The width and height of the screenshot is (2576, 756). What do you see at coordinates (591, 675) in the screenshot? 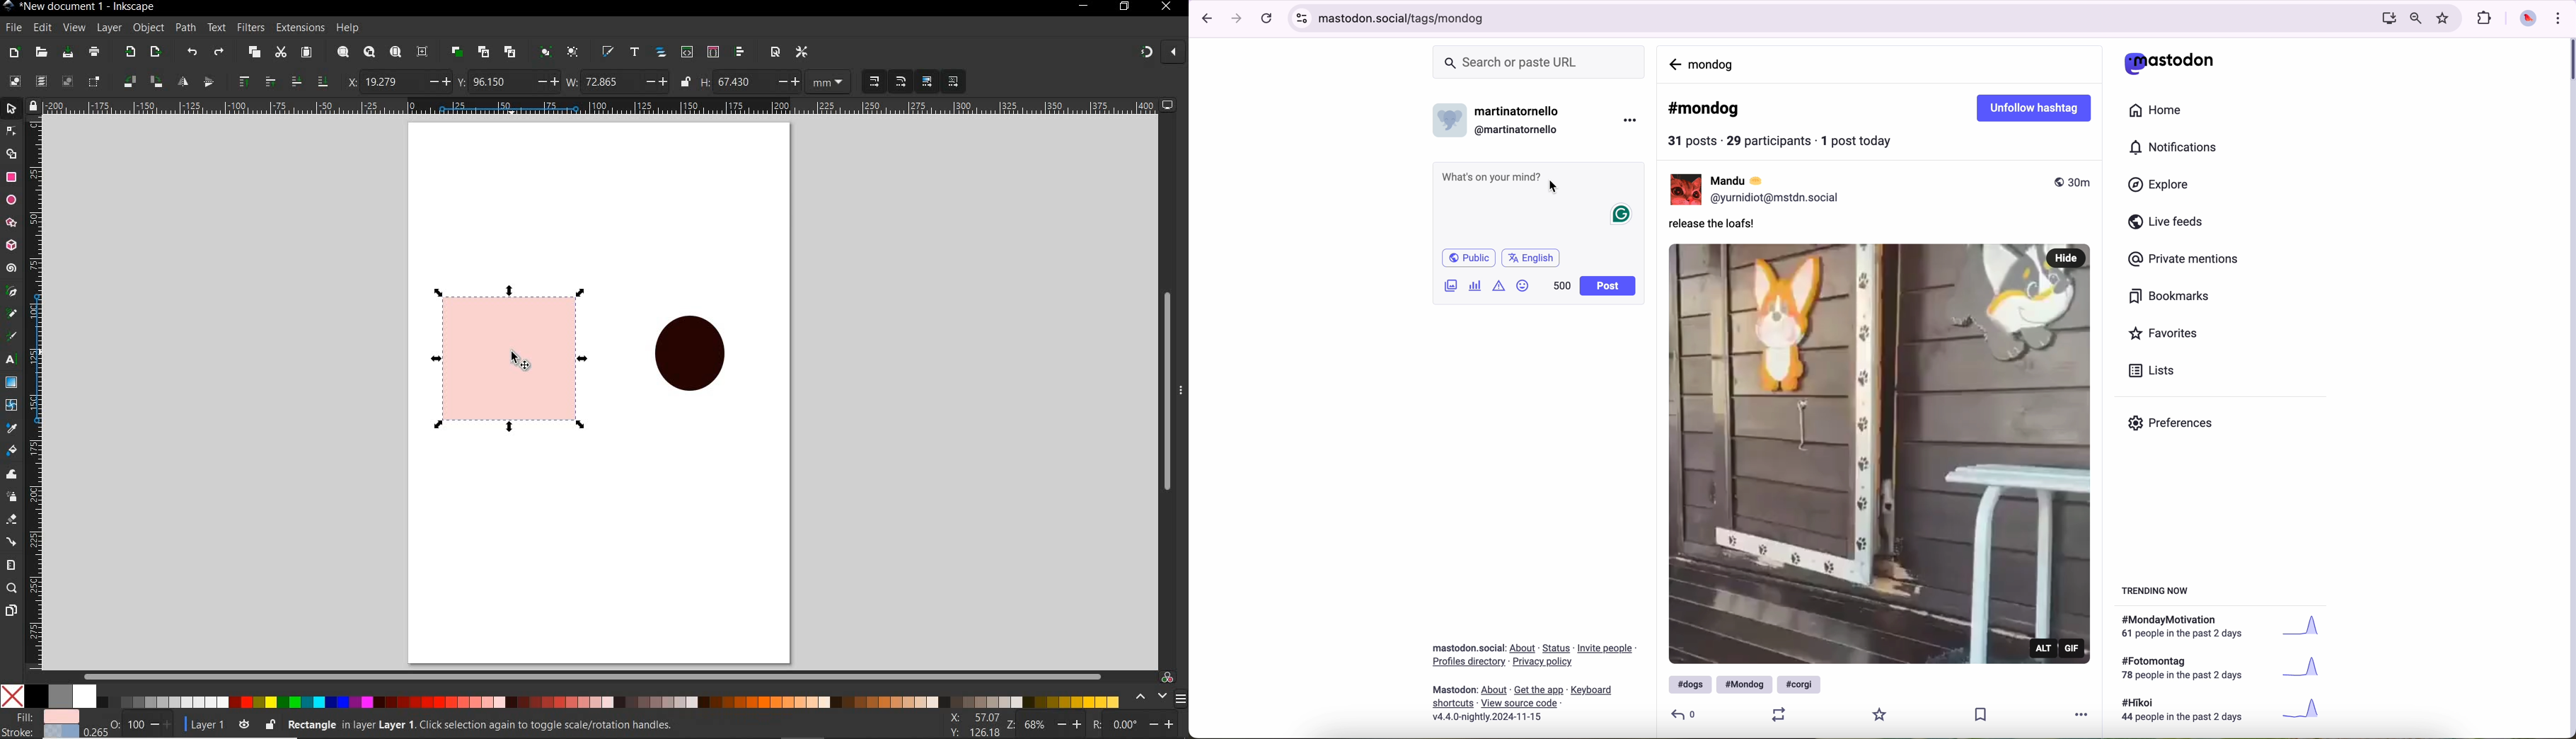
I see `scrollbar` at bounding box center [591, 675].